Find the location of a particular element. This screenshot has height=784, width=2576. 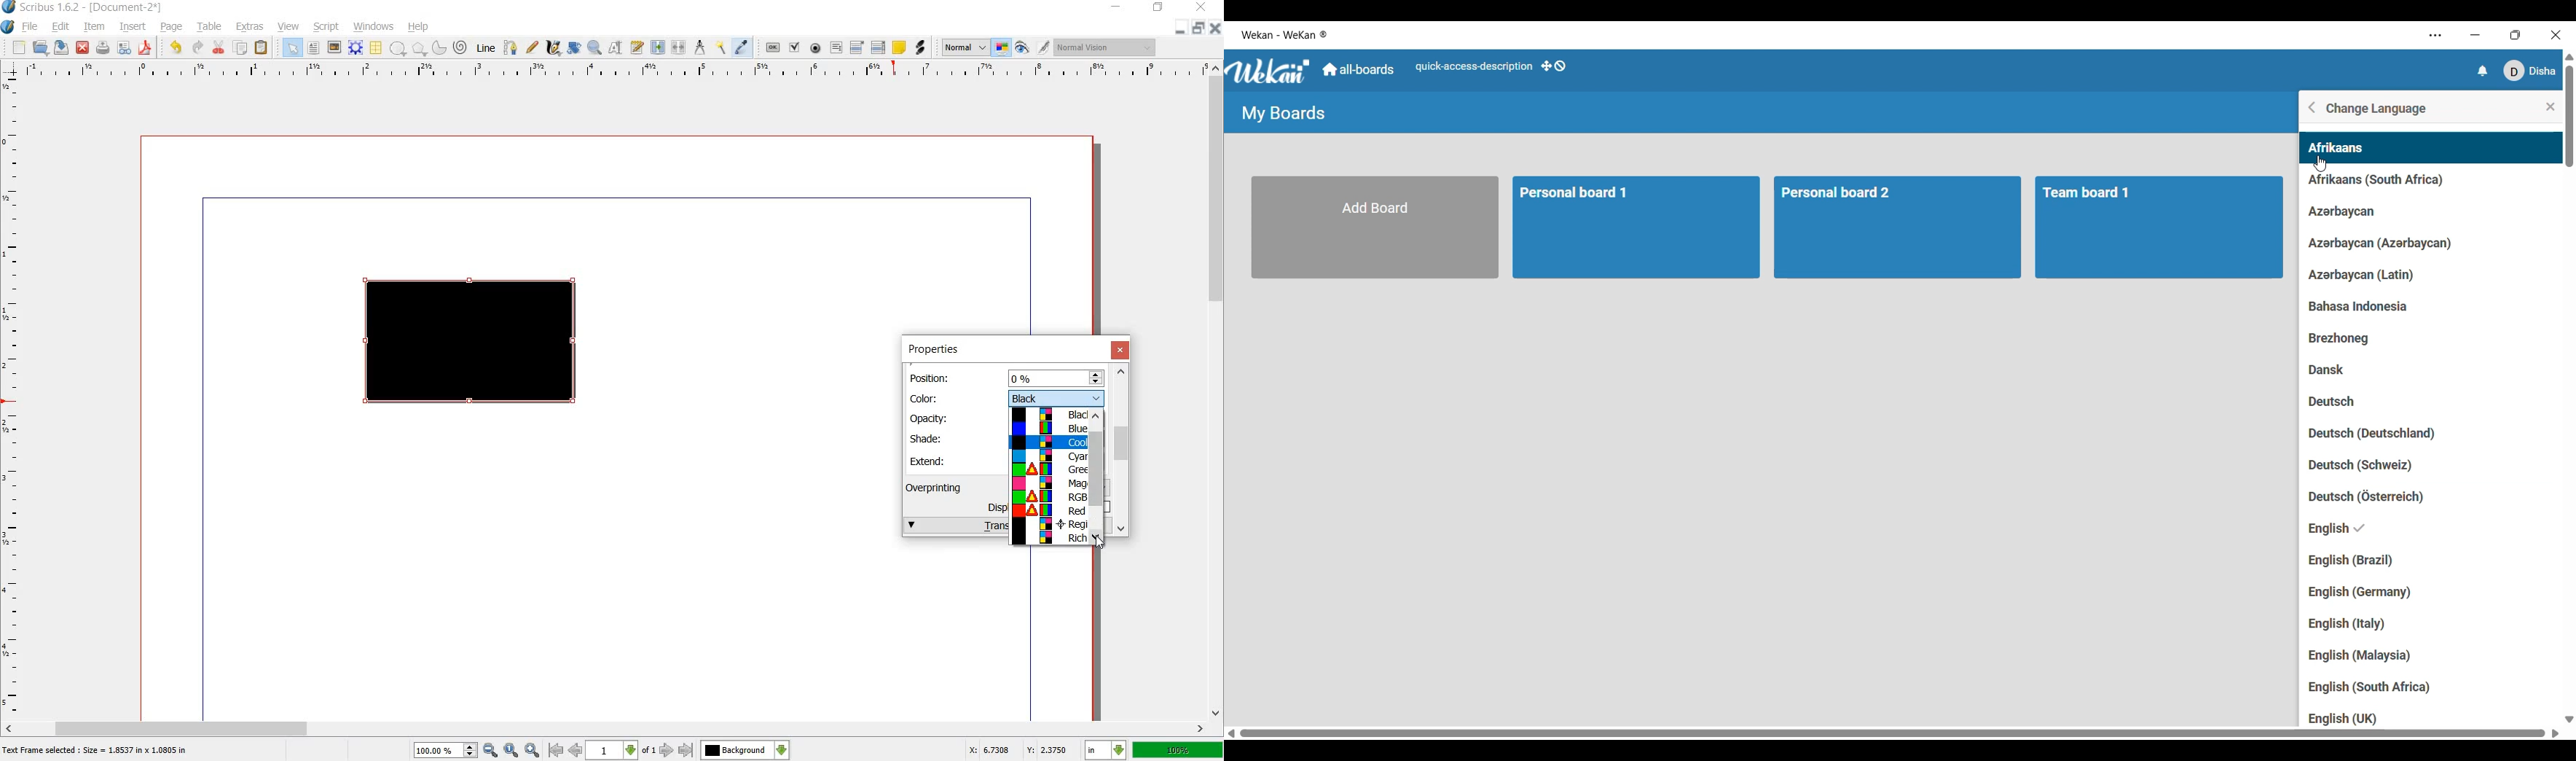

text frame selected : size = 1.8537 in x 1.0805 in is located at coordinates (98, 752).